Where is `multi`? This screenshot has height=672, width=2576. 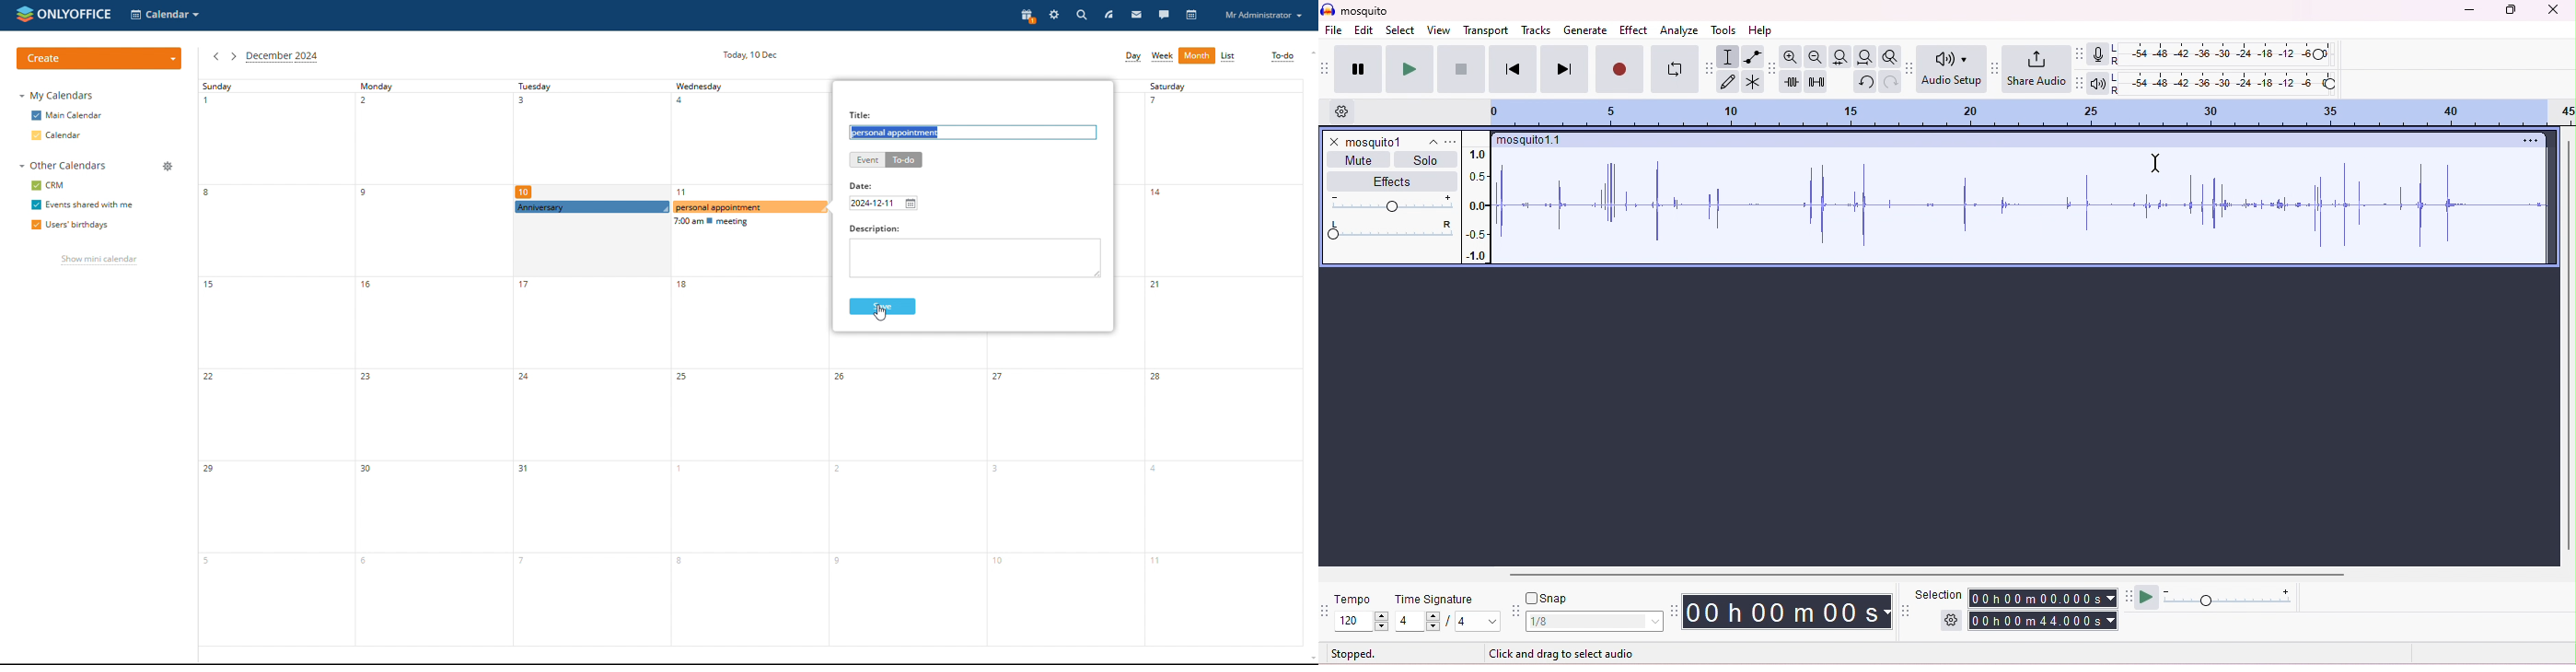 multi is located at coordinates (1751, 81).